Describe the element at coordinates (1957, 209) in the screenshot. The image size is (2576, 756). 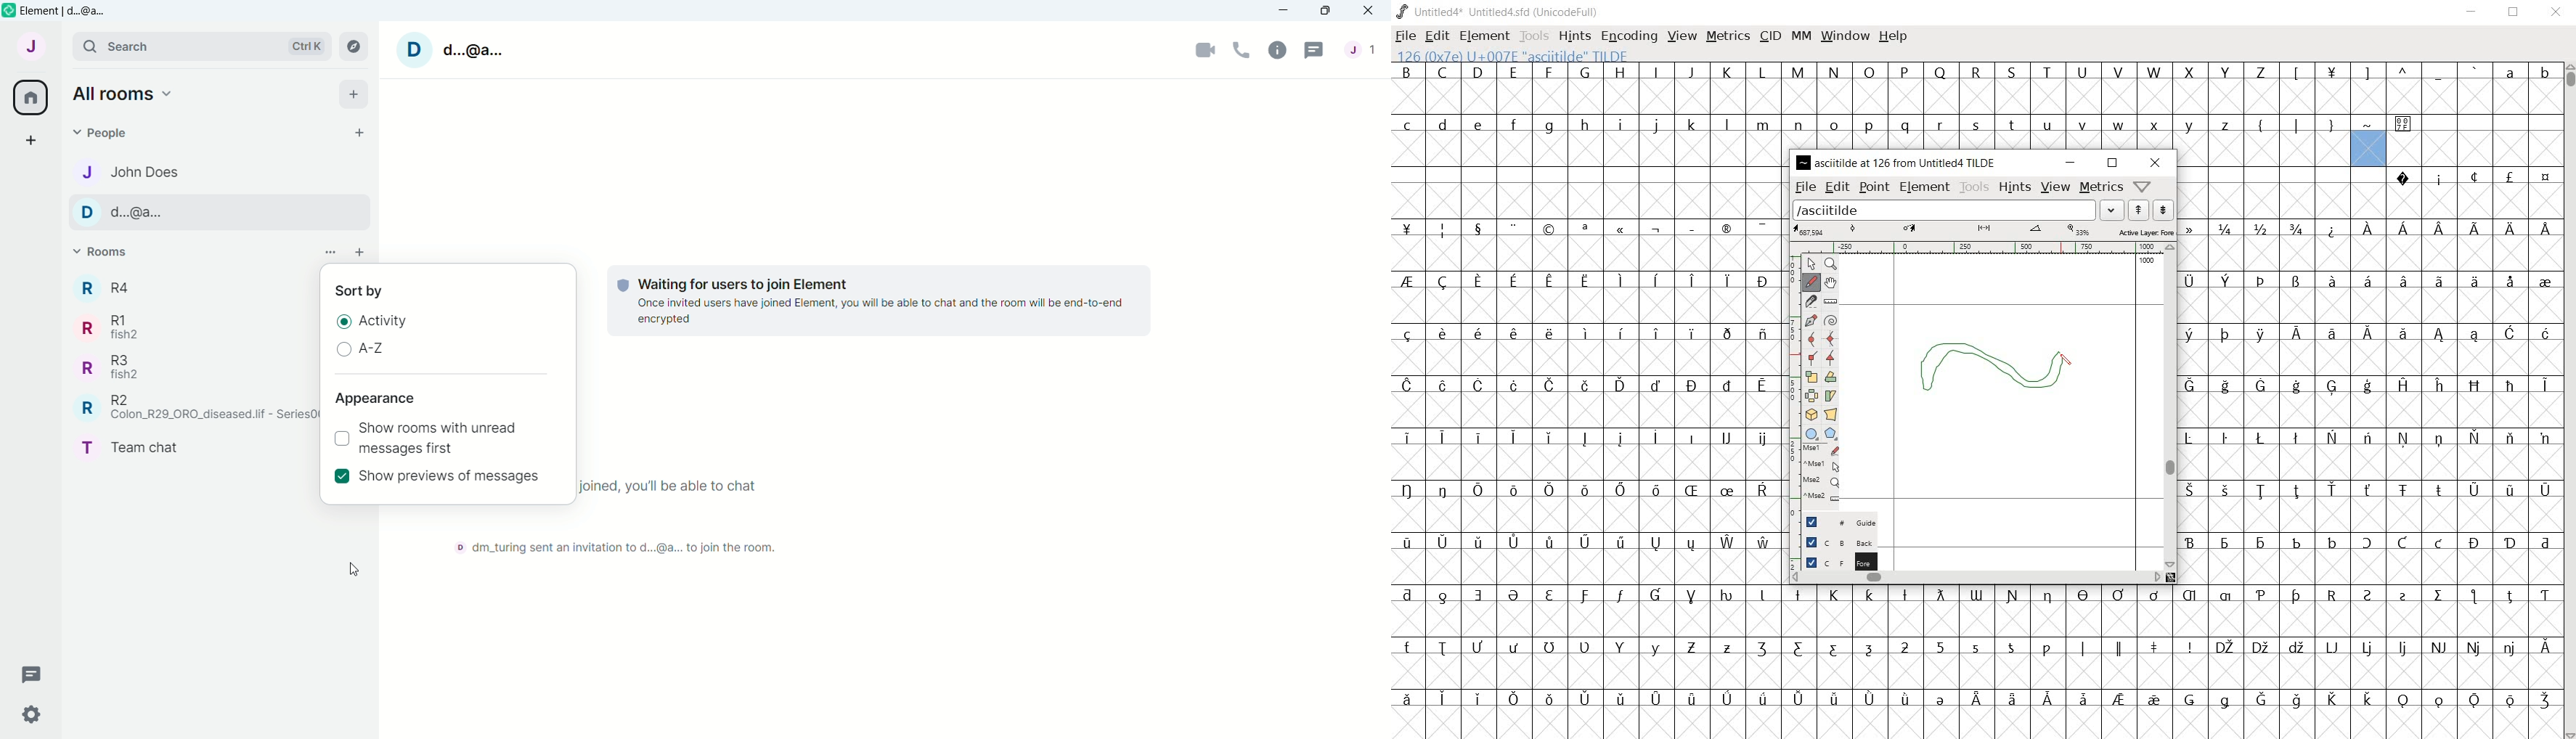
I see `load word list` at that location.